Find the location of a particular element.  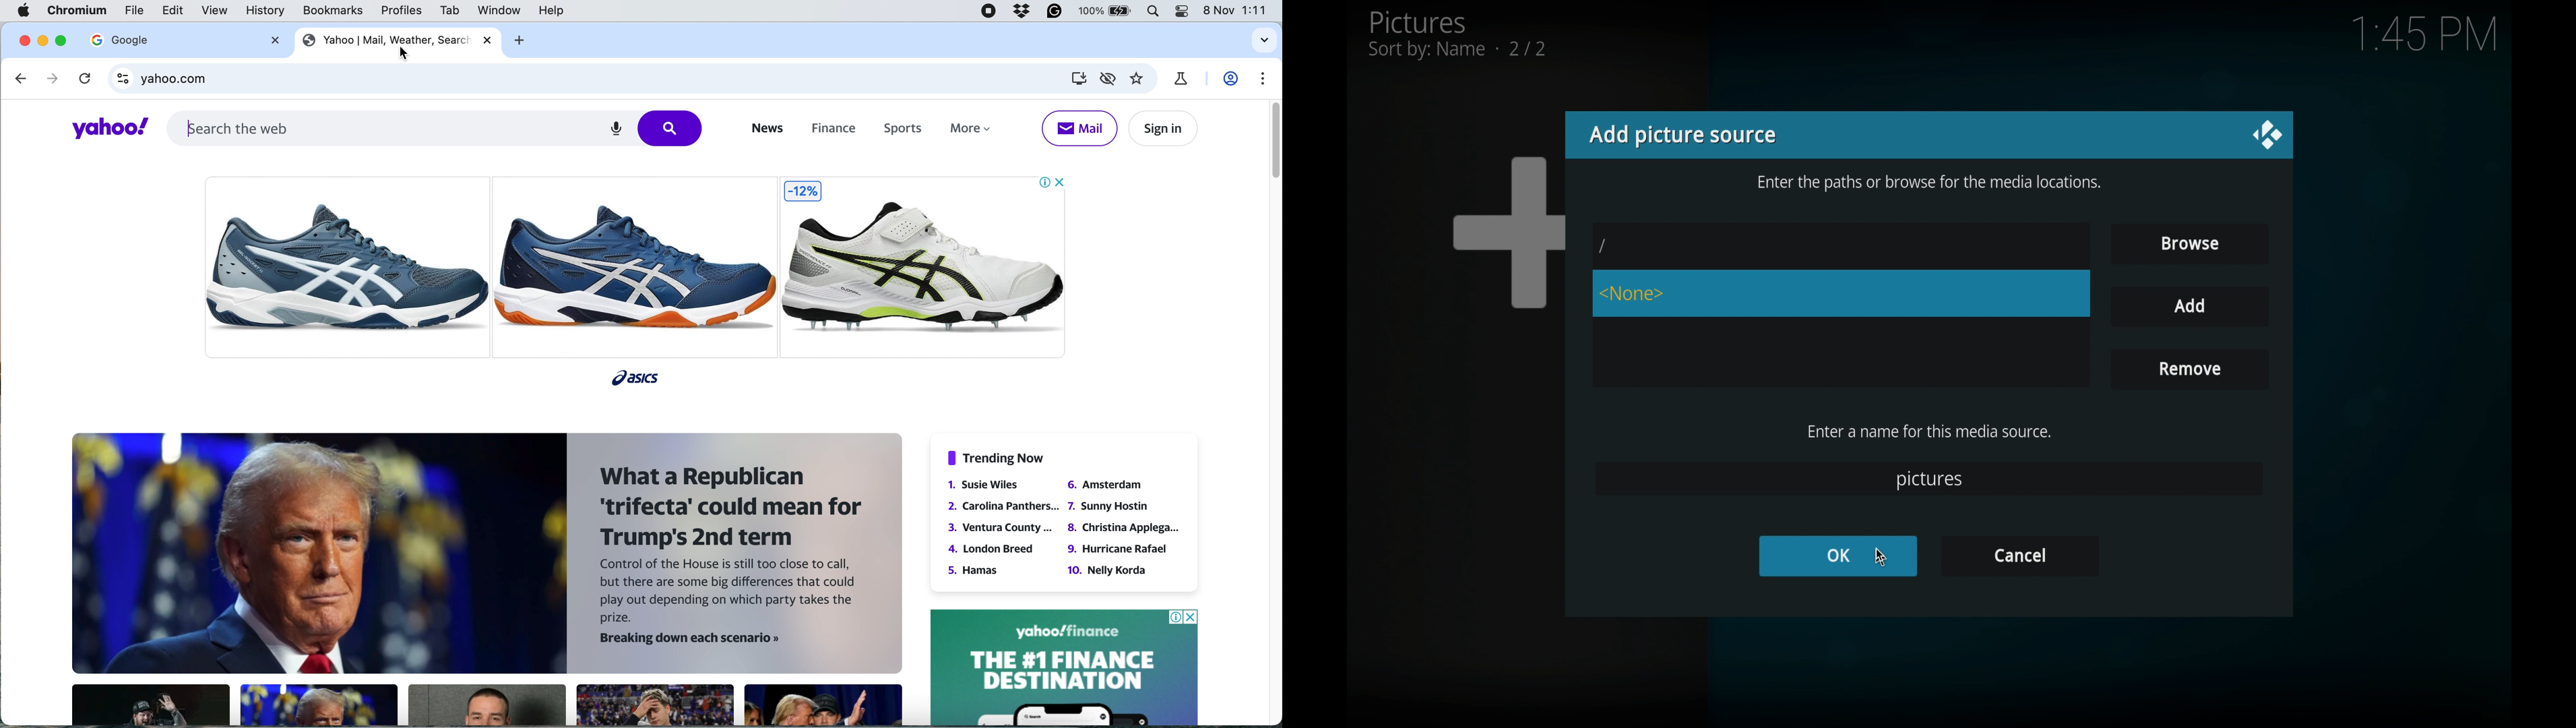

pictures is located at coordinates (1457, 34).